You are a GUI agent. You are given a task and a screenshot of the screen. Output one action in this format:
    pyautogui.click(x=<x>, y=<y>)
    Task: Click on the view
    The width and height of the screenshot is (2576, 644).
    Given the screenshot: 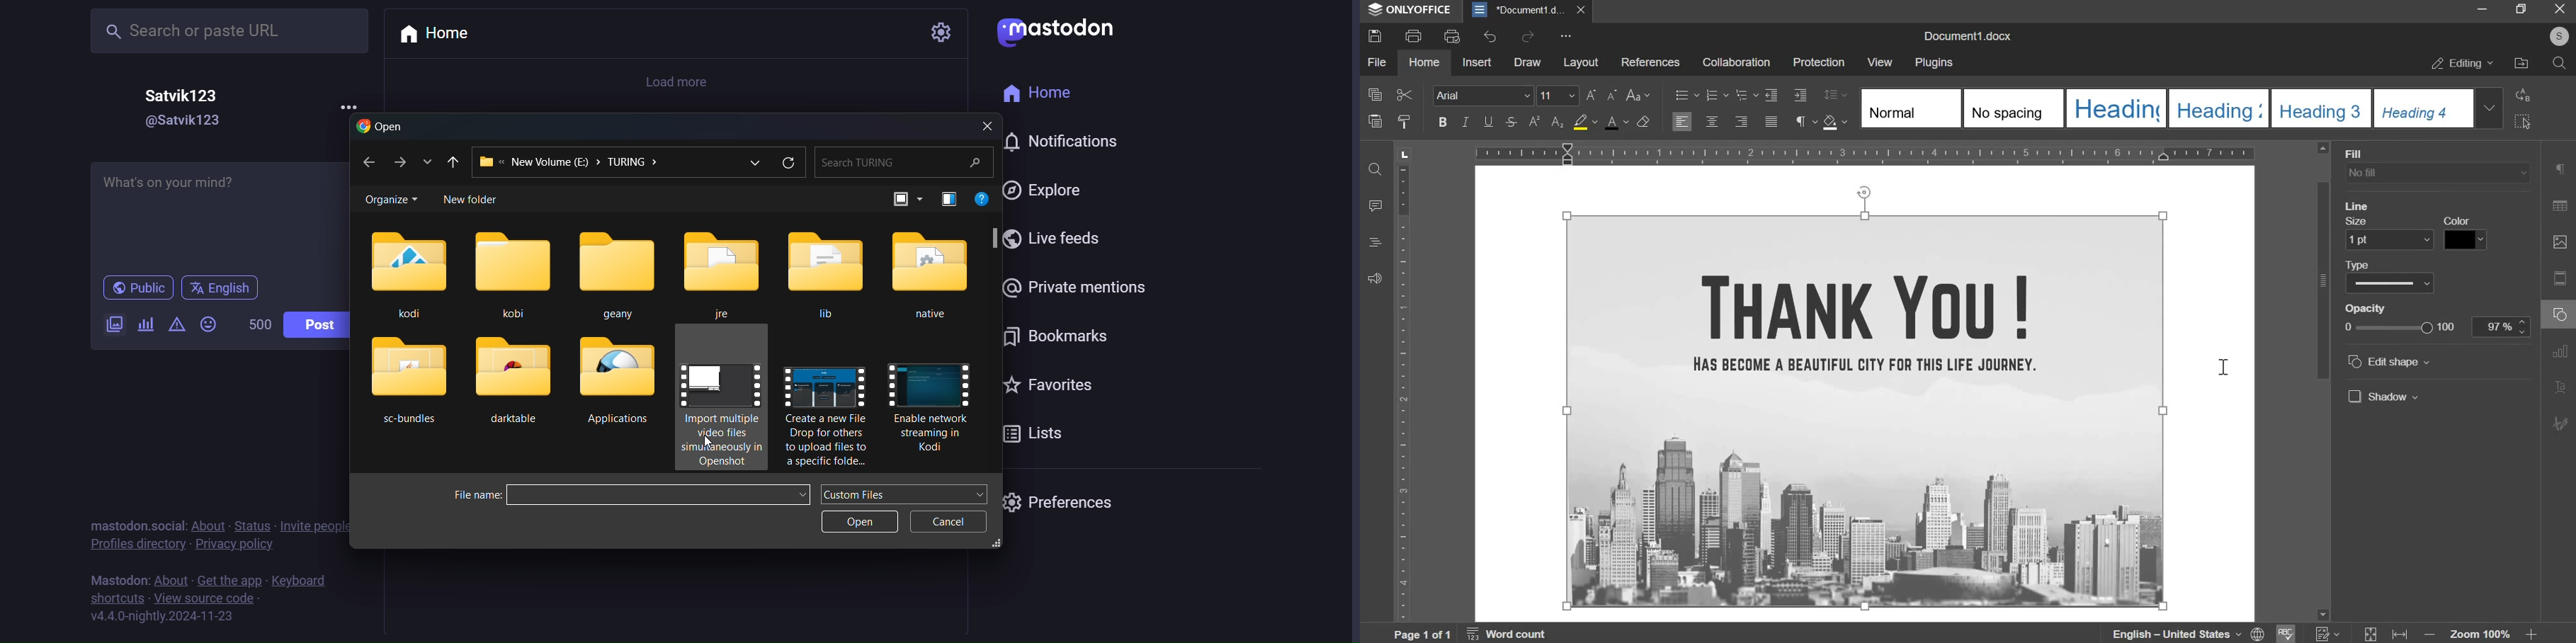 What is the action you would take?
    pyautogui.click(x=903, y=199)
    